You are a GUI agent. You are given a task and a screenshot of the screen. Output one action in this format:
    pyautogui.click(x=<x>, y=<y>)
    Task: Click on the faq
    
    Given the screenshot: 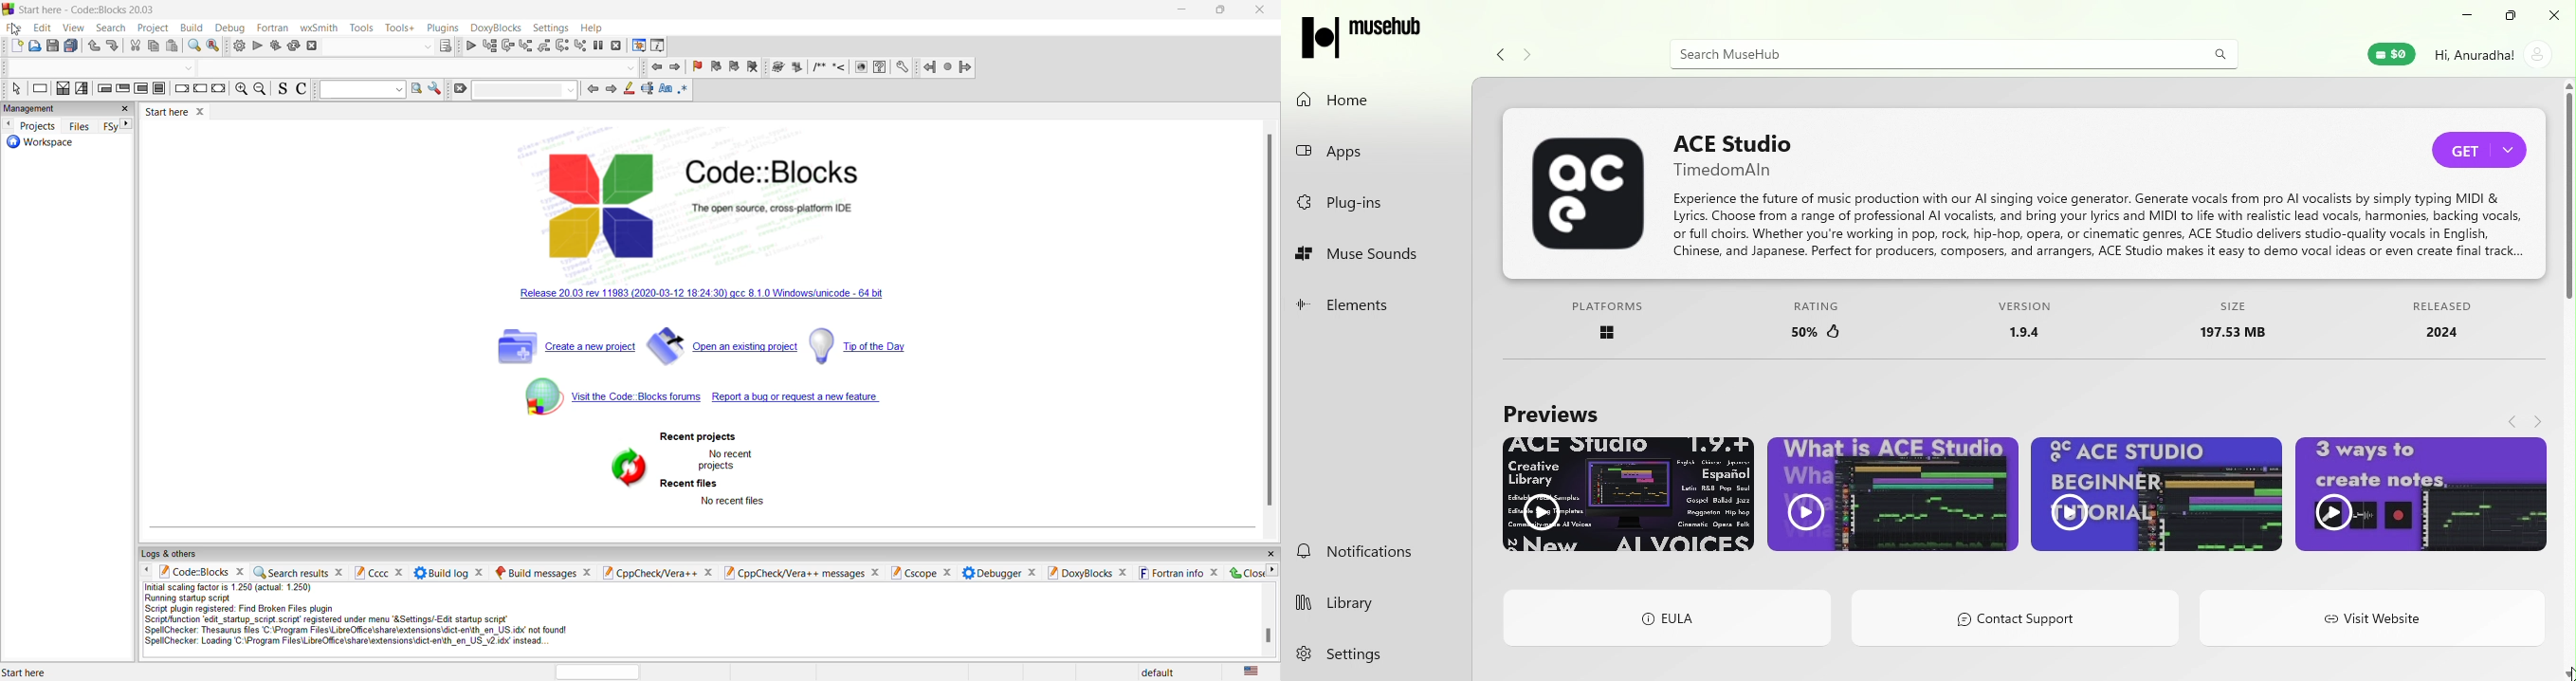 What is the action you would take?
    pyautogui.click(x=884, y=68)
    